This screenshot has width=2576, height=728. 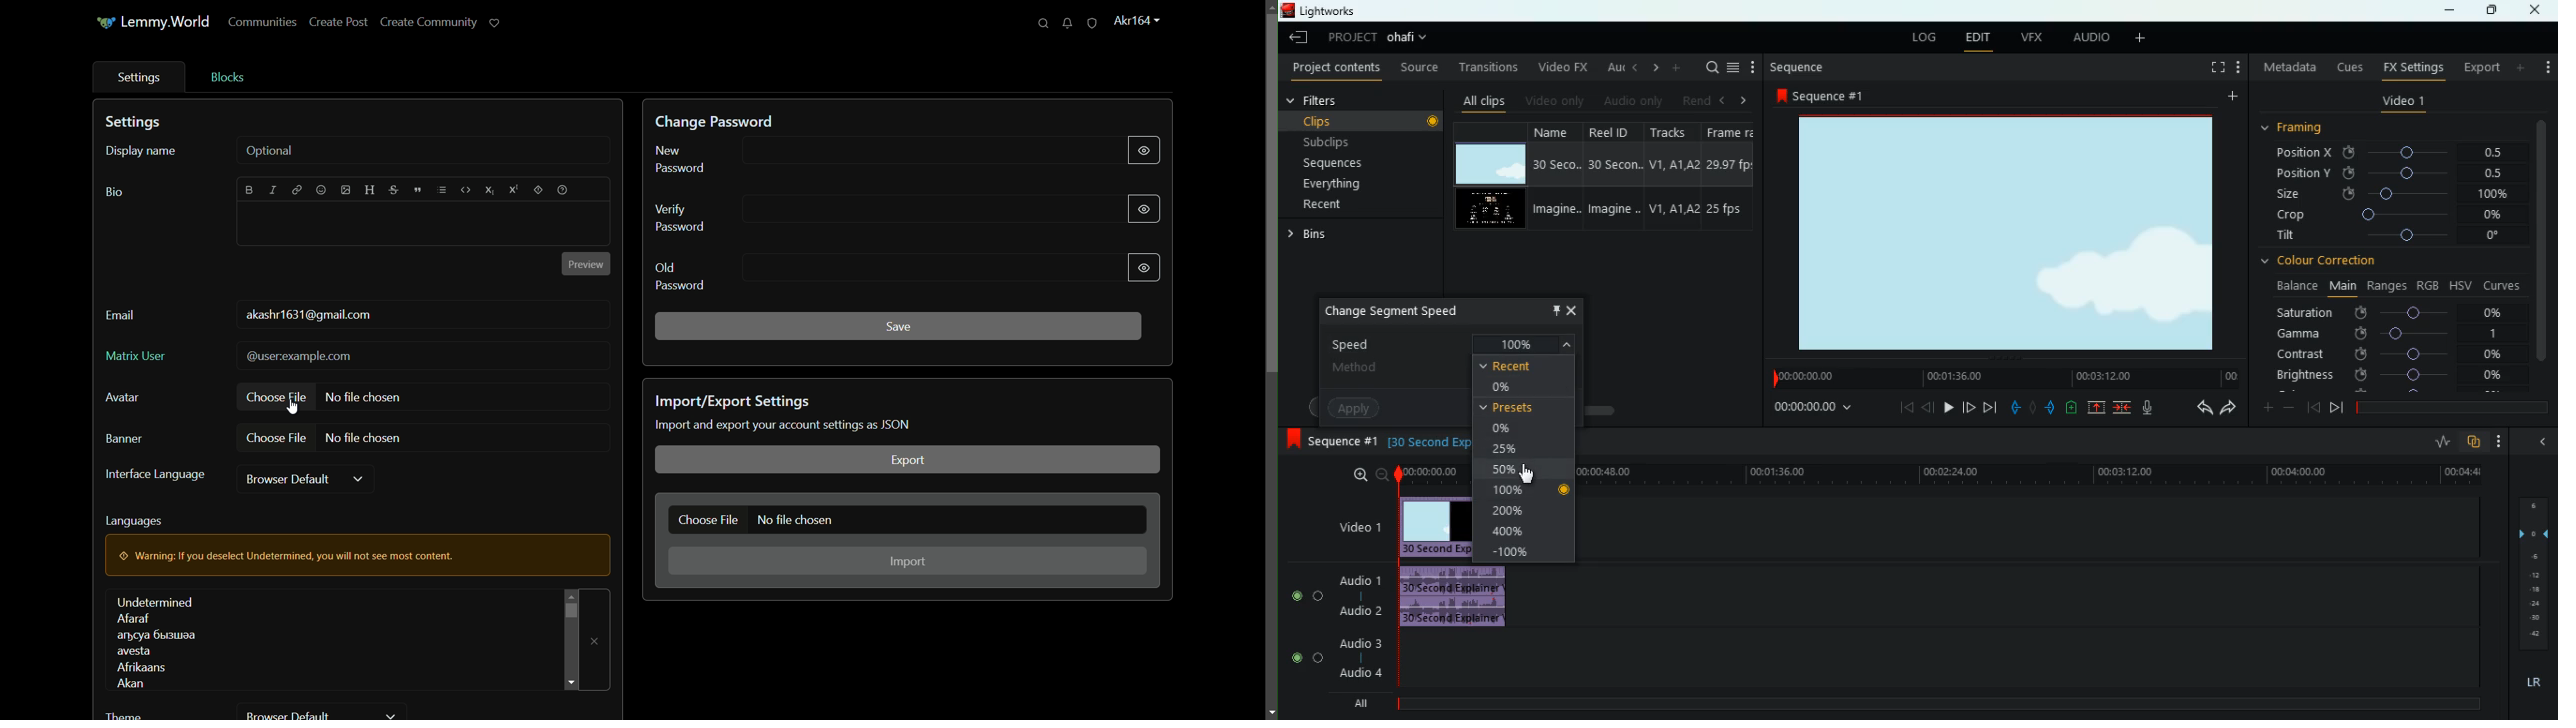 What do you see at coordinates (564, 190) in the screenshot?
I see `help` at bounding box center [564, 190].